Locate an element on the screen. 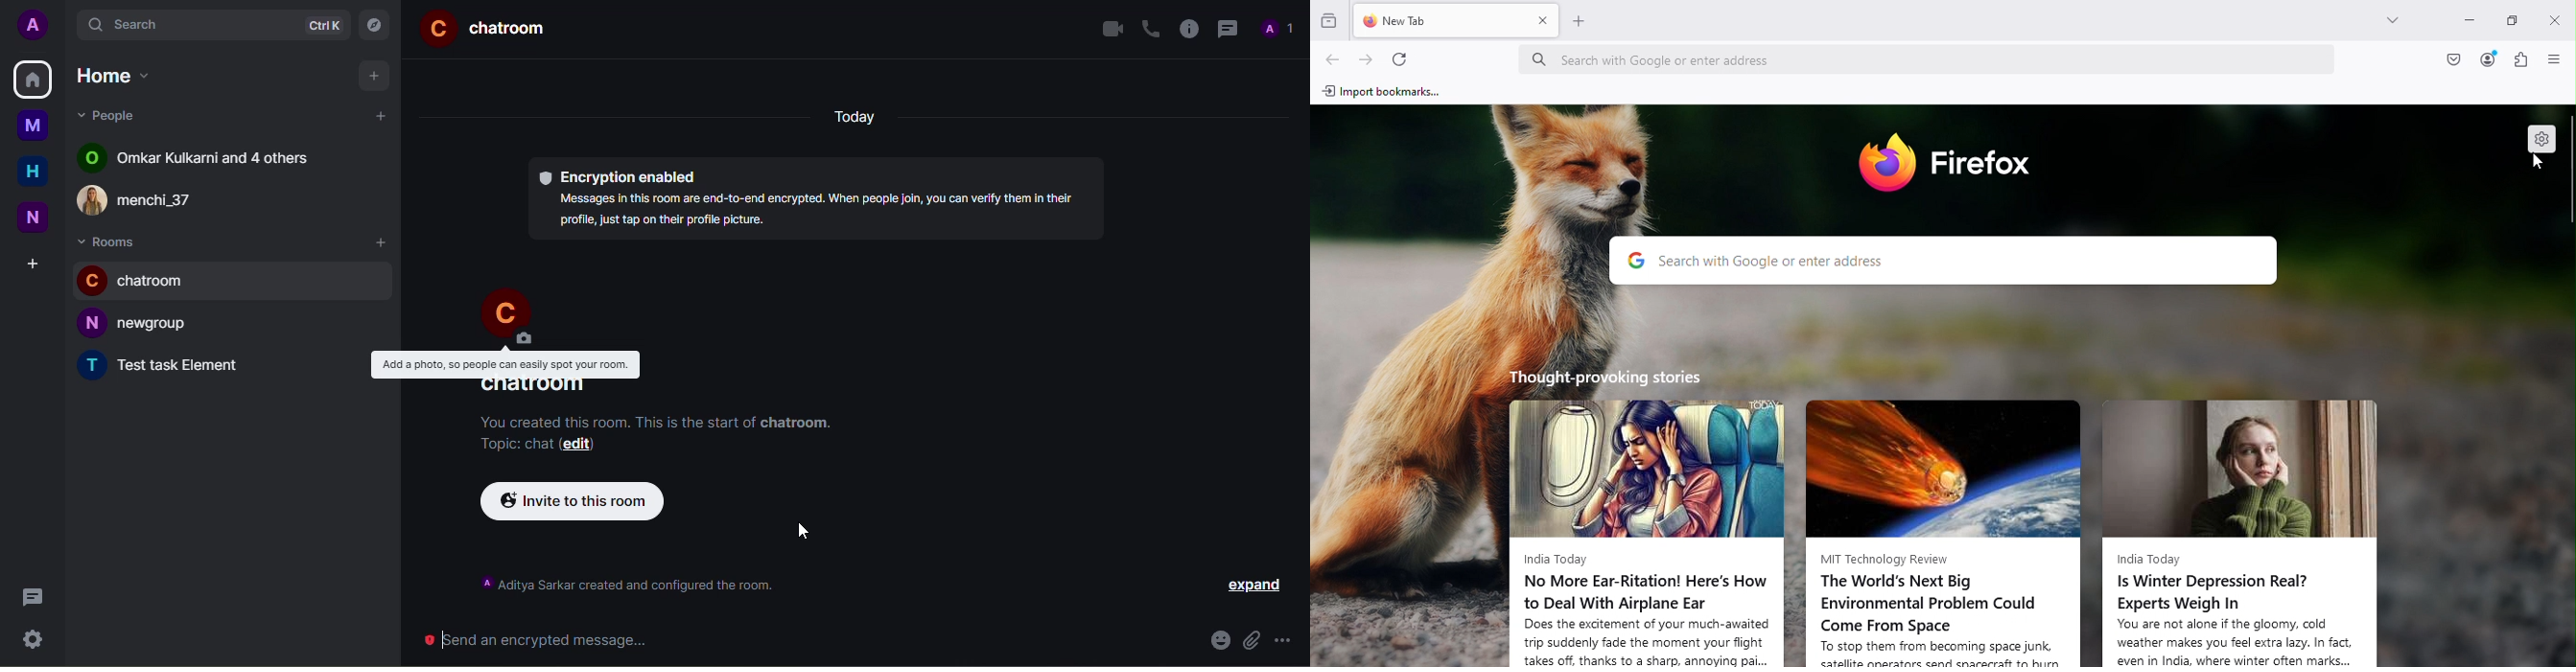  add is located at coordinates (381, 116).